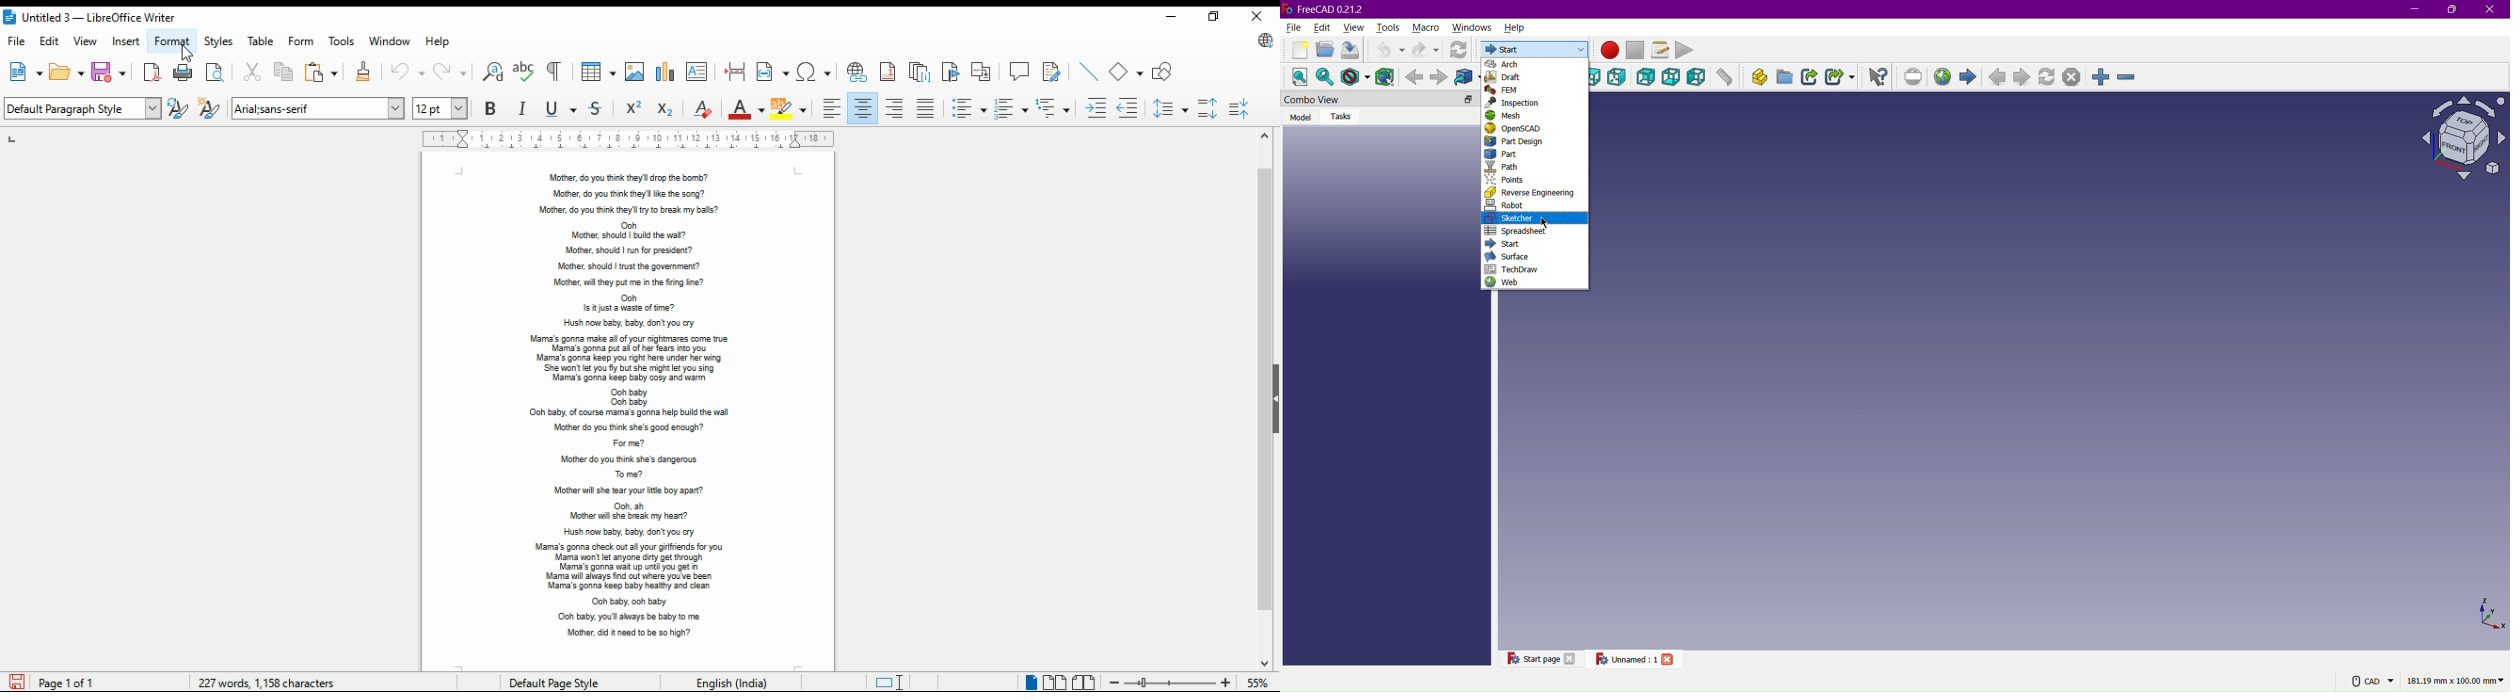 Image resolution: width=2520 pixels, height=700 pixels. Describe the element at coordinates (1538, 244) in the screenshot. I see `Start` at that location.